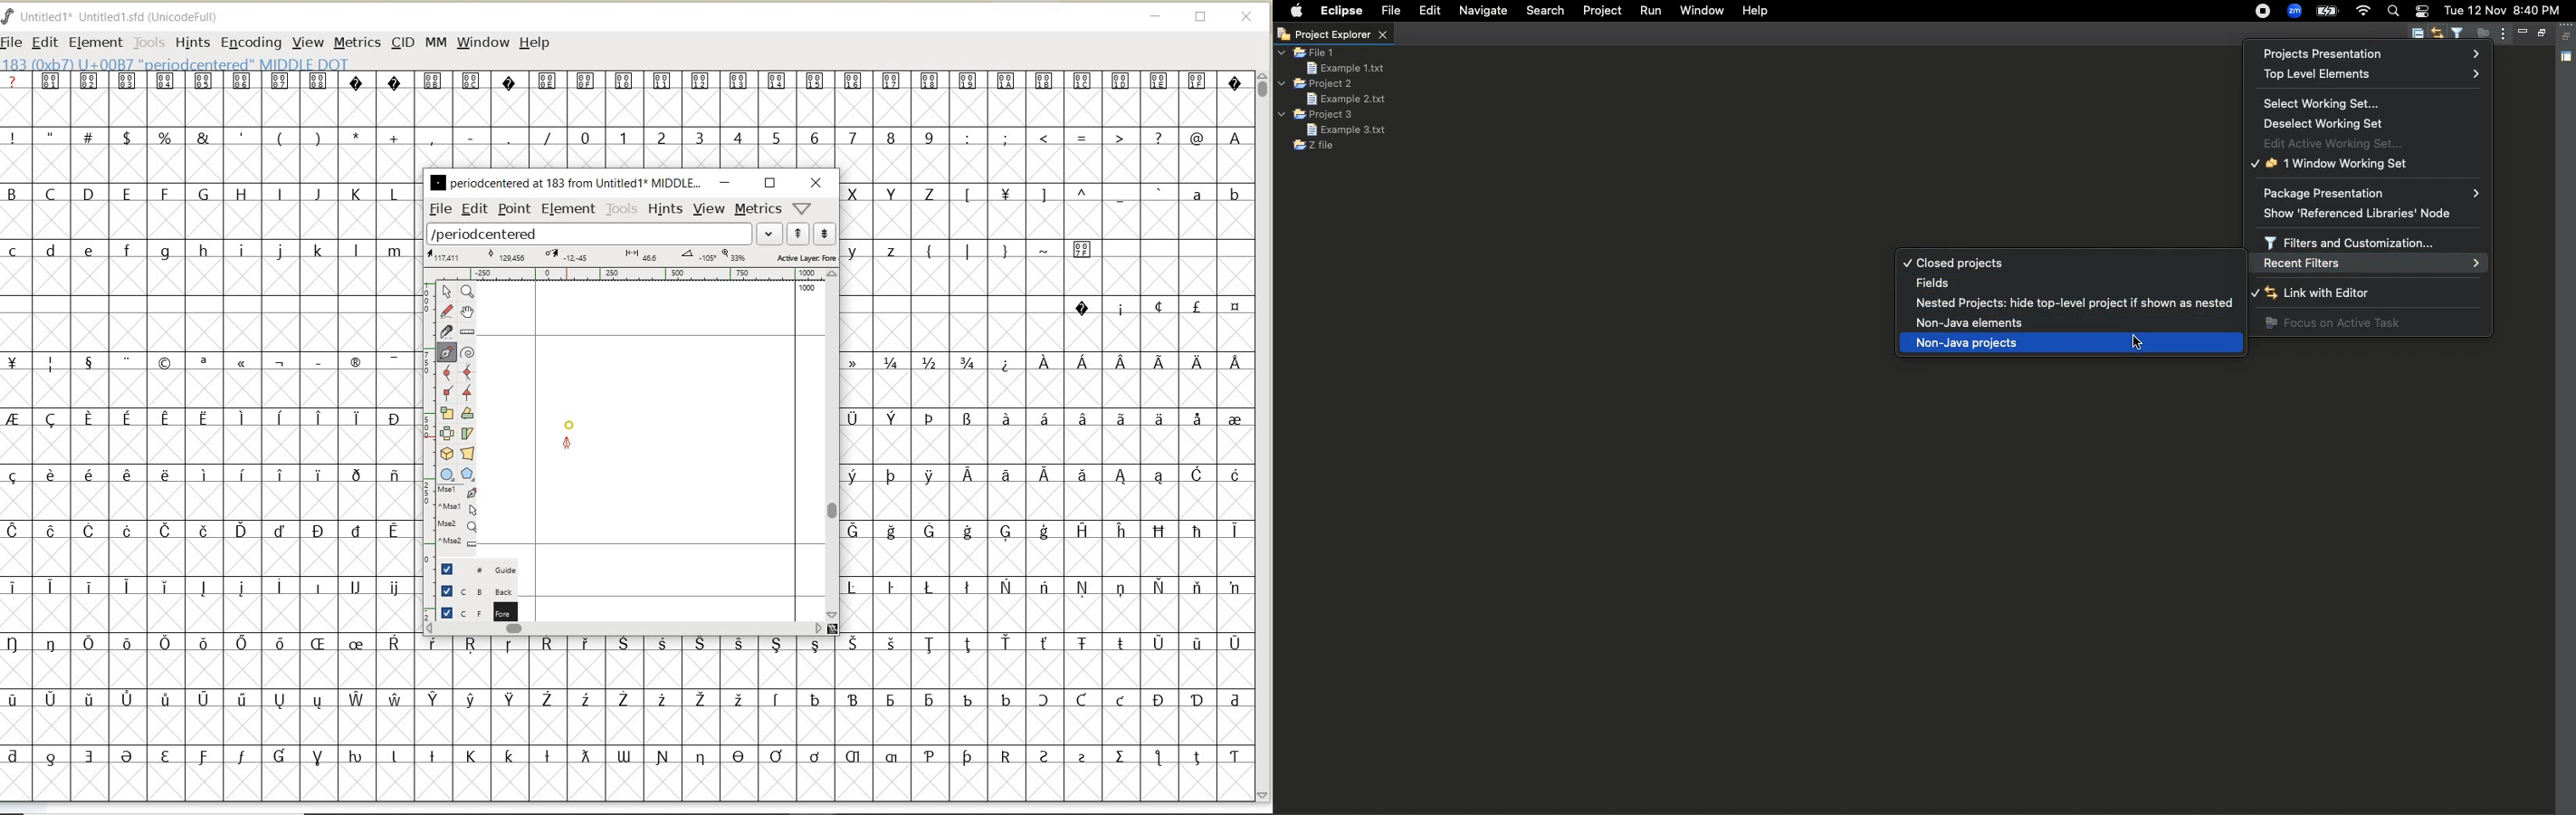 The width and height of the screenshot is (2576, 840). I want to click on Example 1 text file, so click(1345, 67).